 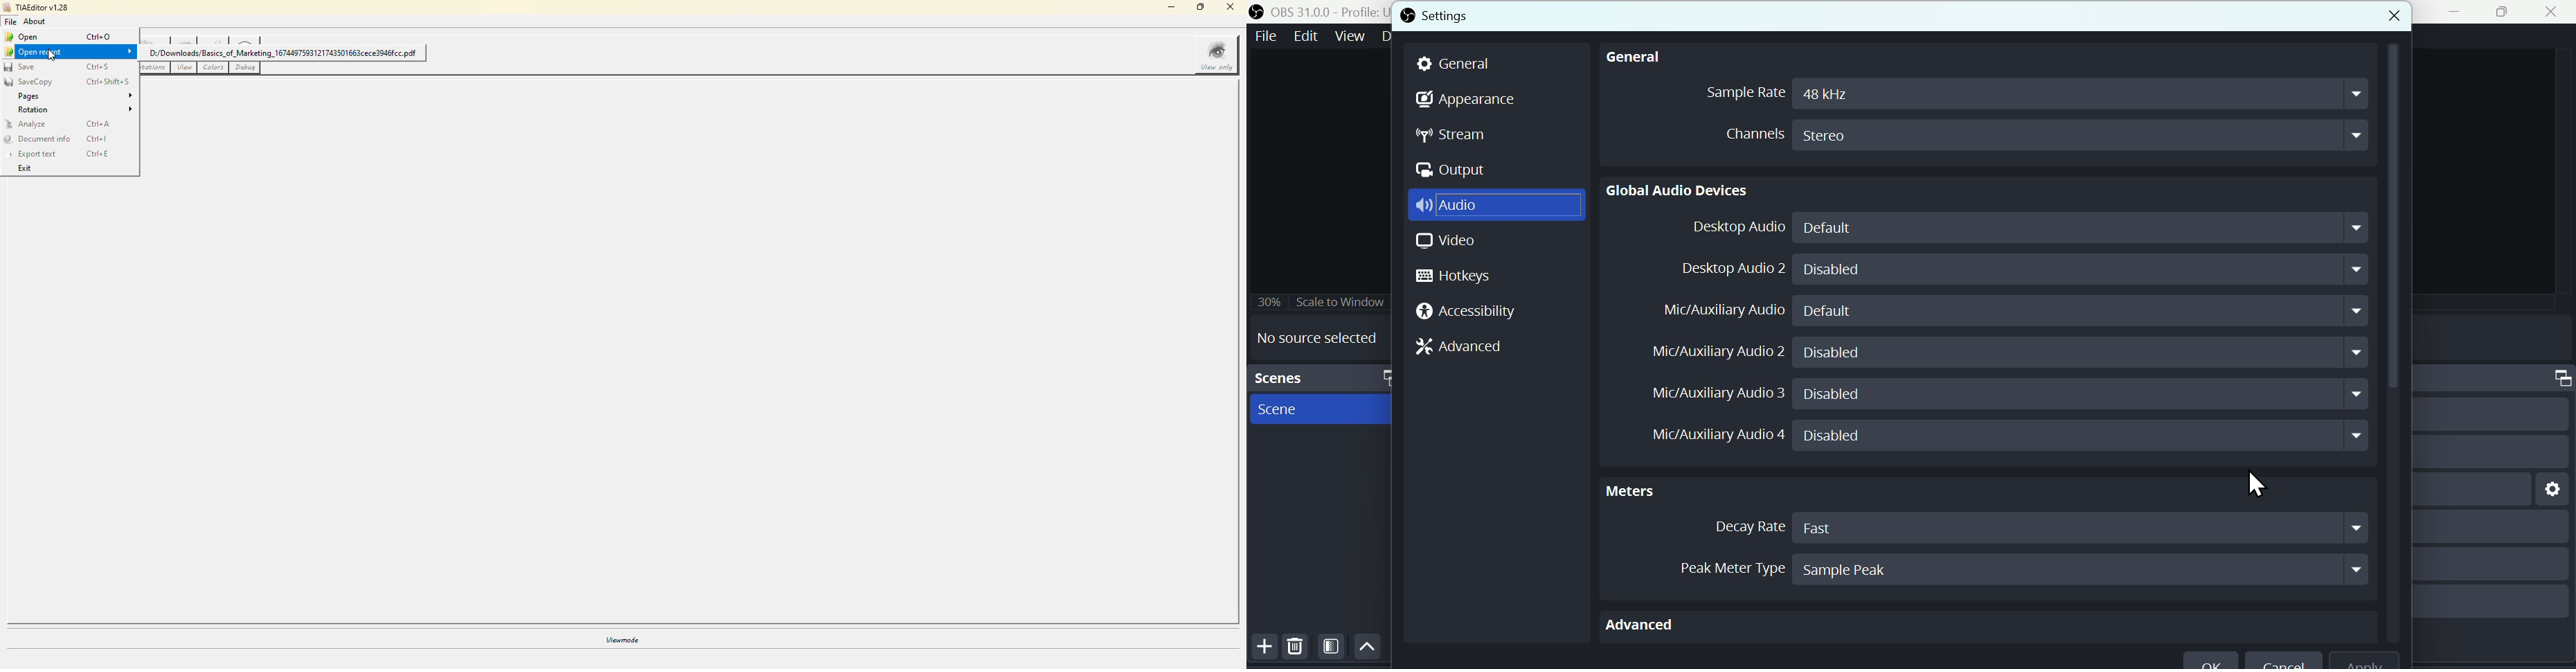 I want to click on Mic/Auxiliary Audio 4, so click(x=1717, y=433).